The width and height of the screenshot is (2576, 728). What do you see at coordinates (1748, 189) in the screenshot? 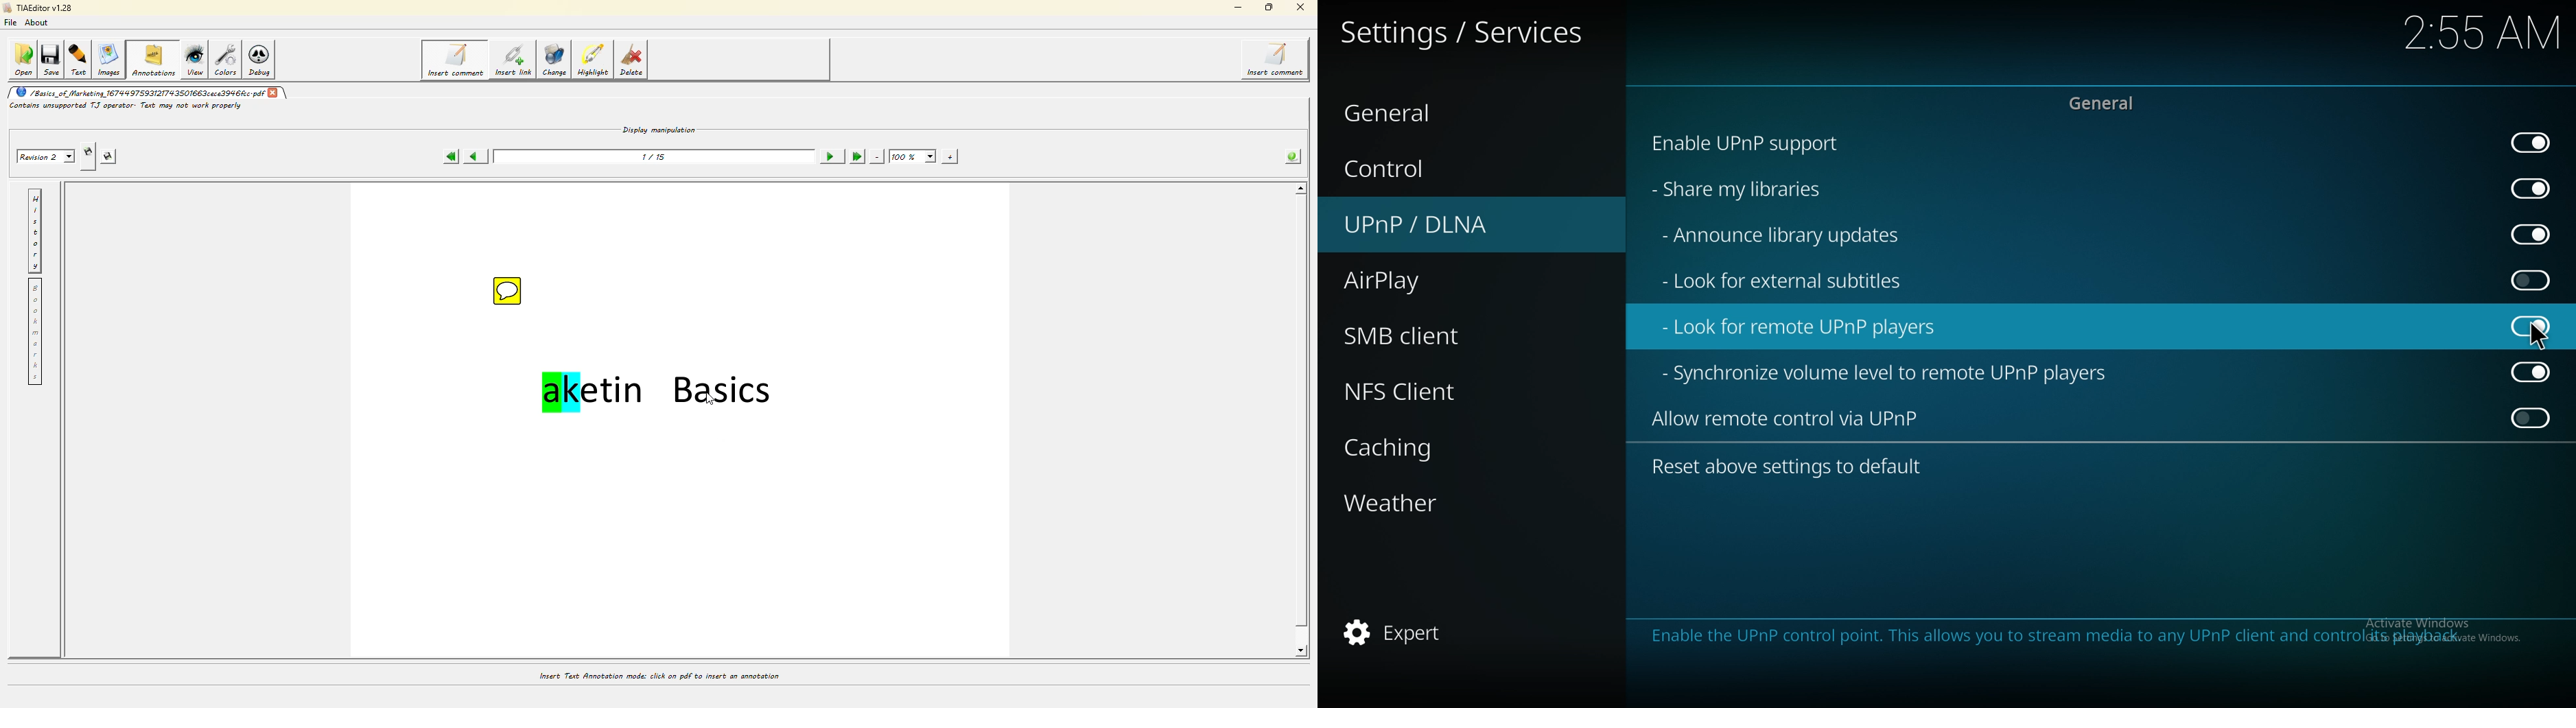
I see `share my libraries` at bounding box center [1748, 189].